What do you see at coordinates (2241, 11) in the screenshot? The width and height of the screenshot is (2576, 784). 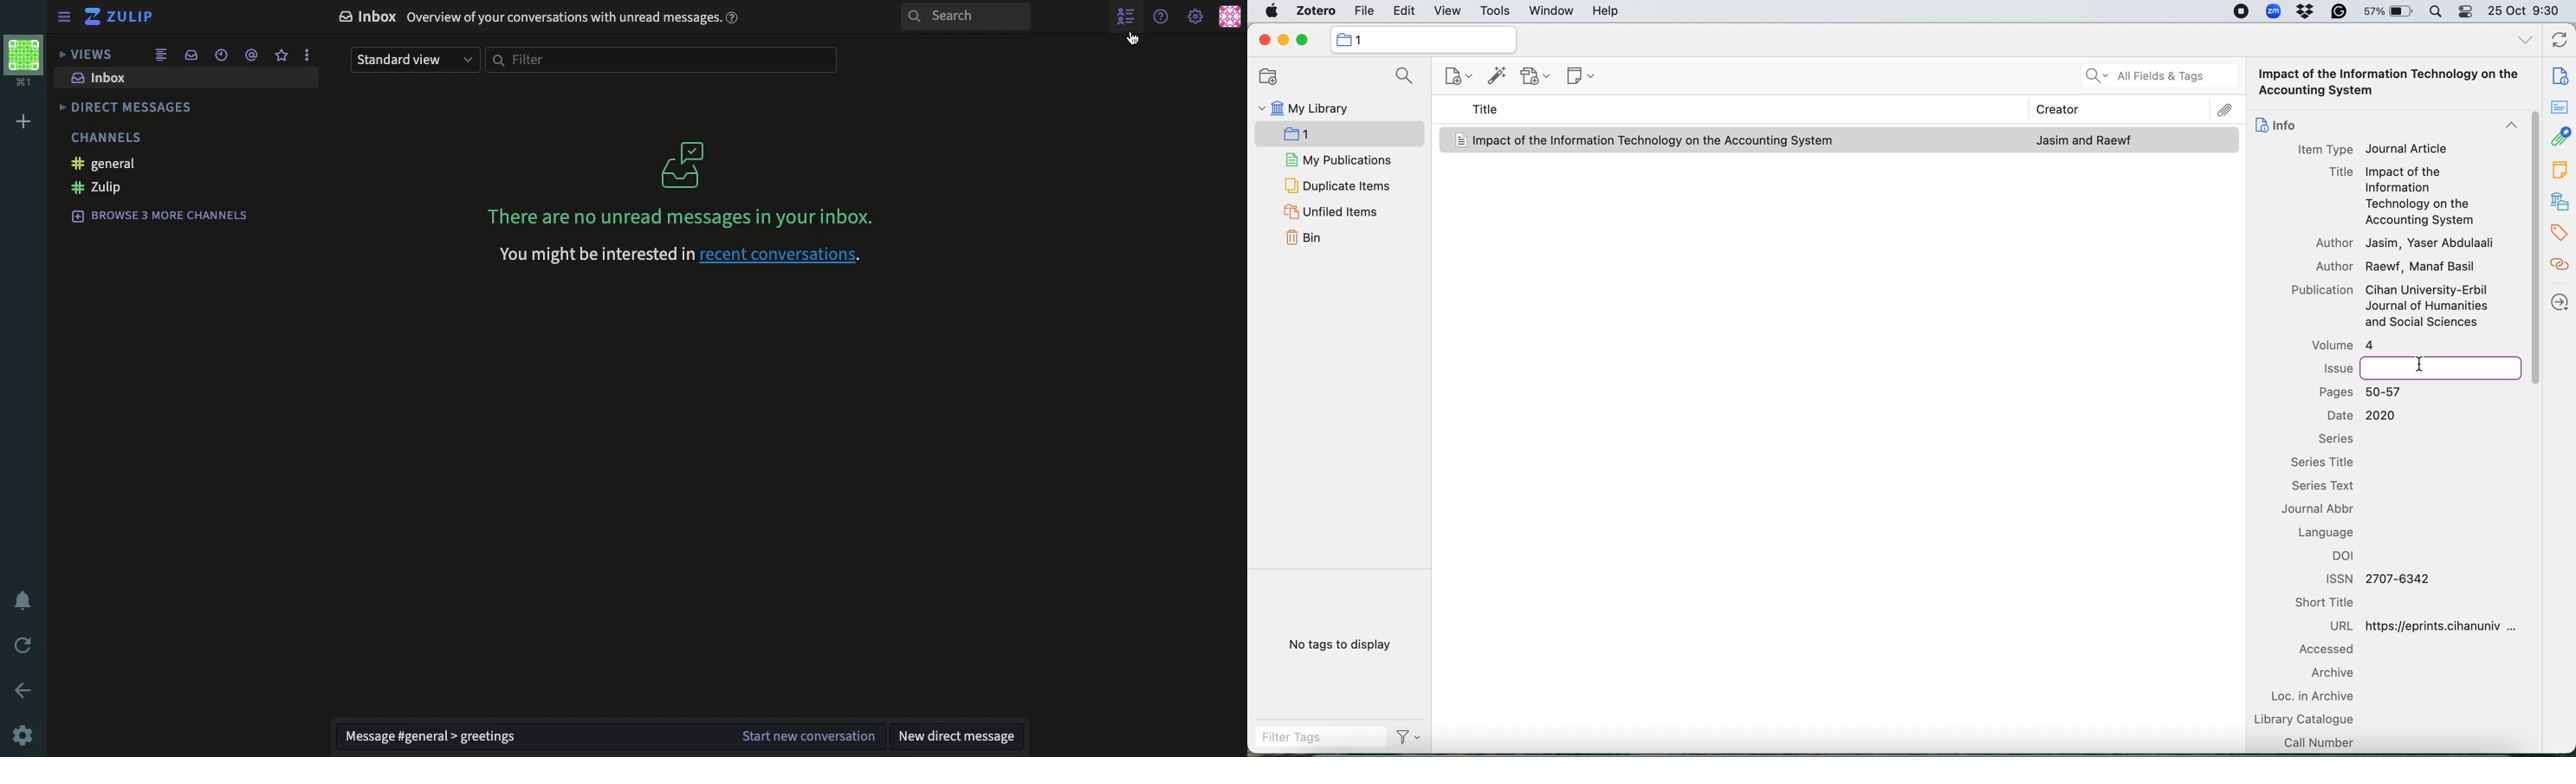 I see `screen recorder` at bounding box center [2241, 11].